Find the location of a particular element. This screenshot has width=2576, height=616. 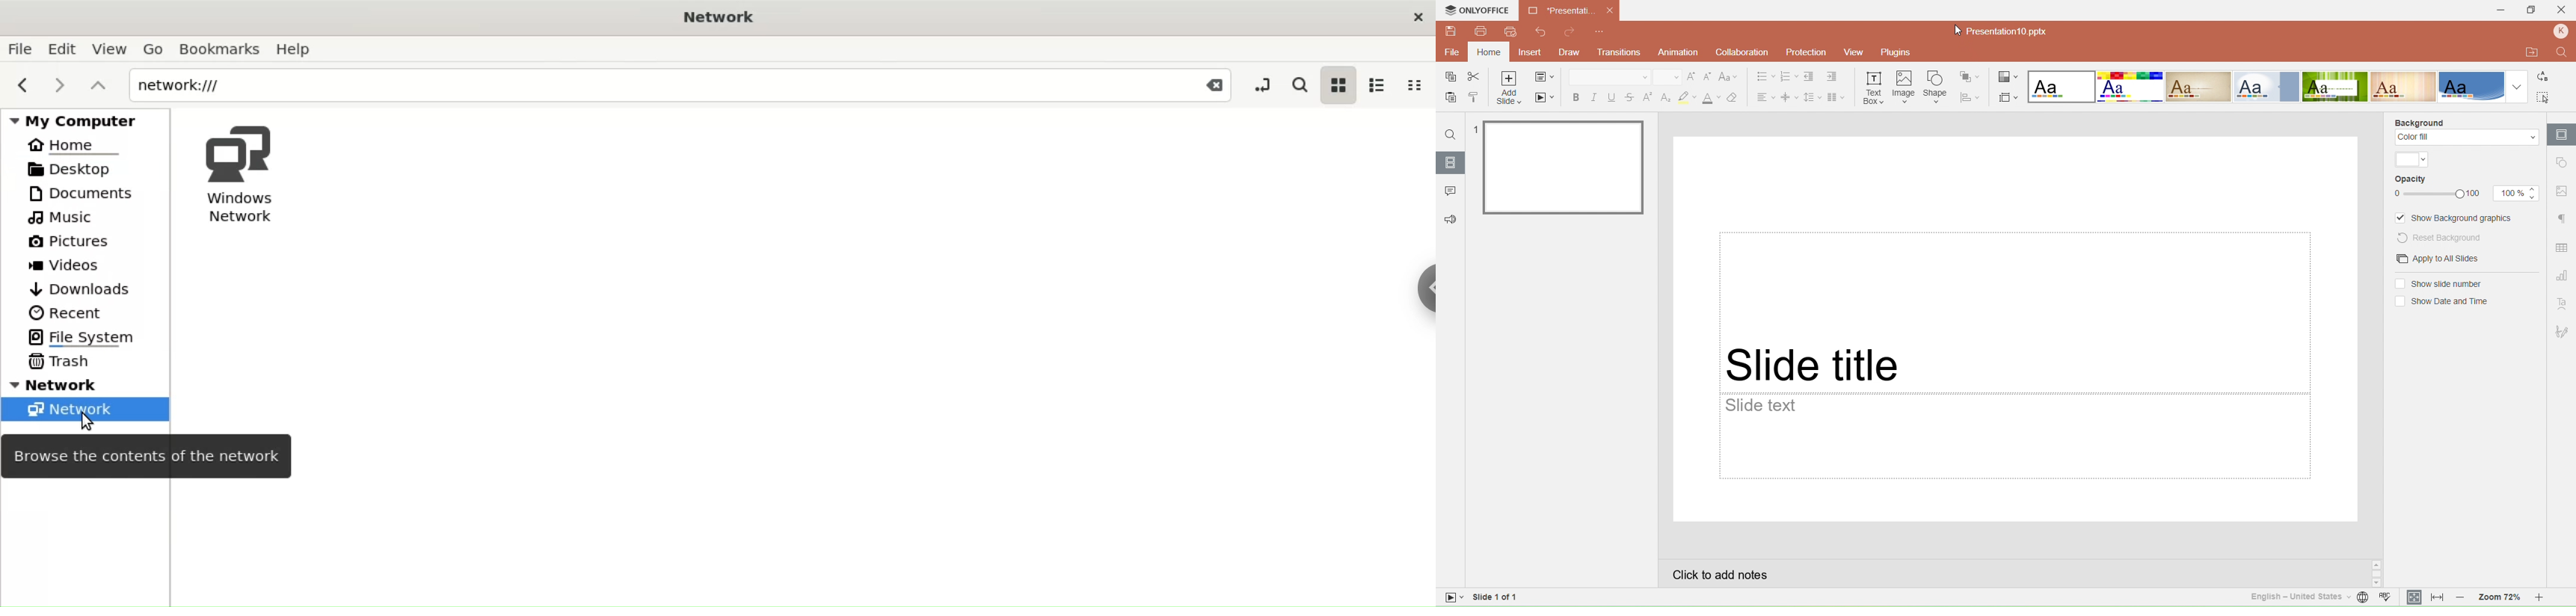

Vertical align is located at coordinates (1789, 97).